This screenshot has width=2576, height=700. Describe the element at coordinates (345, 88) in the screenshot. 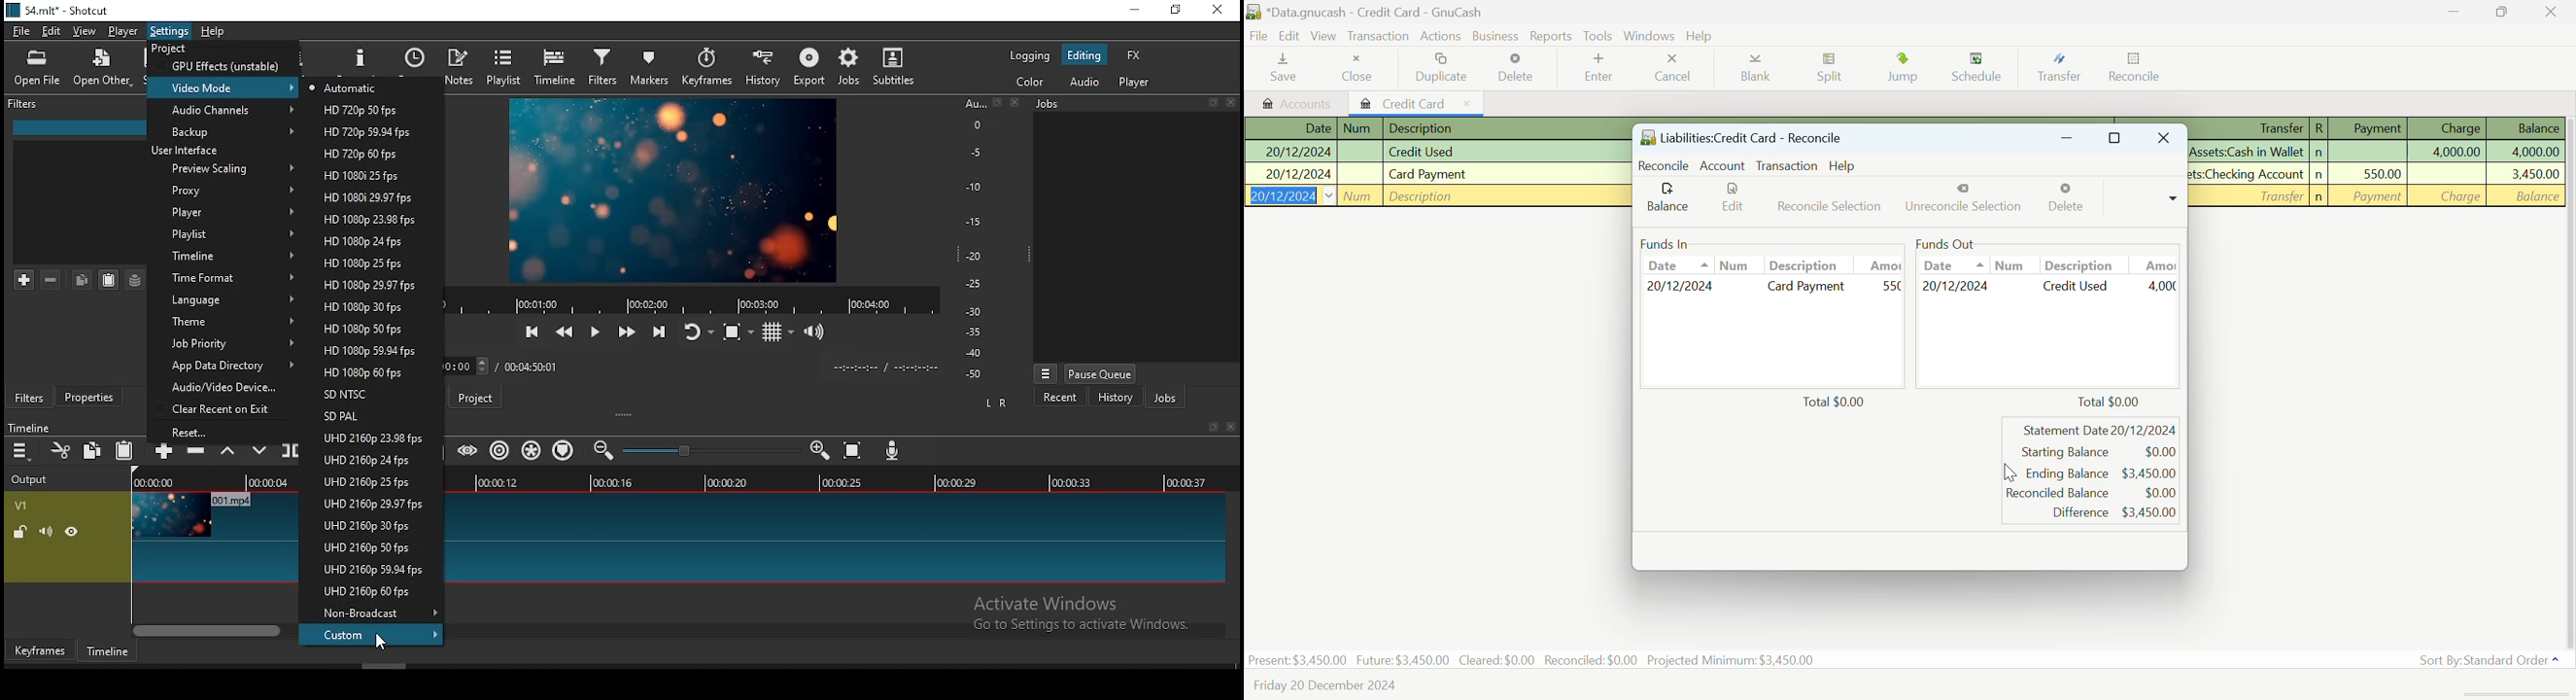

I see `automatic` at that location.